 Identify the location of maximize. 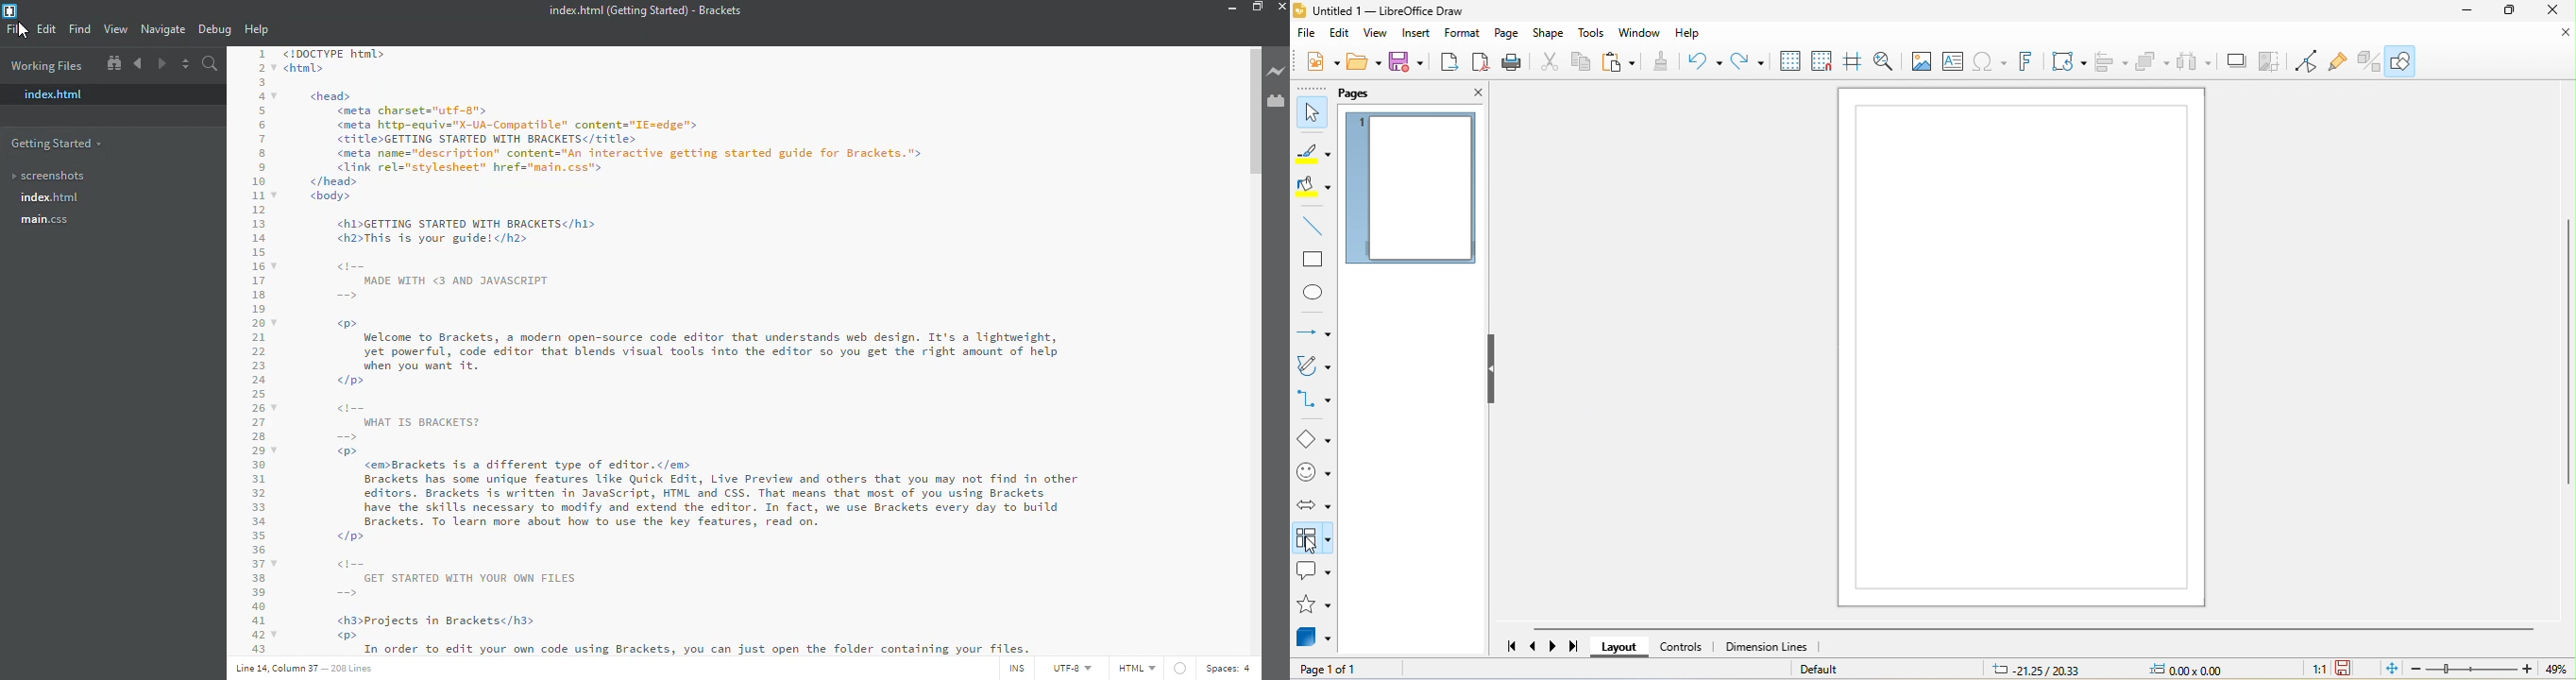
(2512, 13).